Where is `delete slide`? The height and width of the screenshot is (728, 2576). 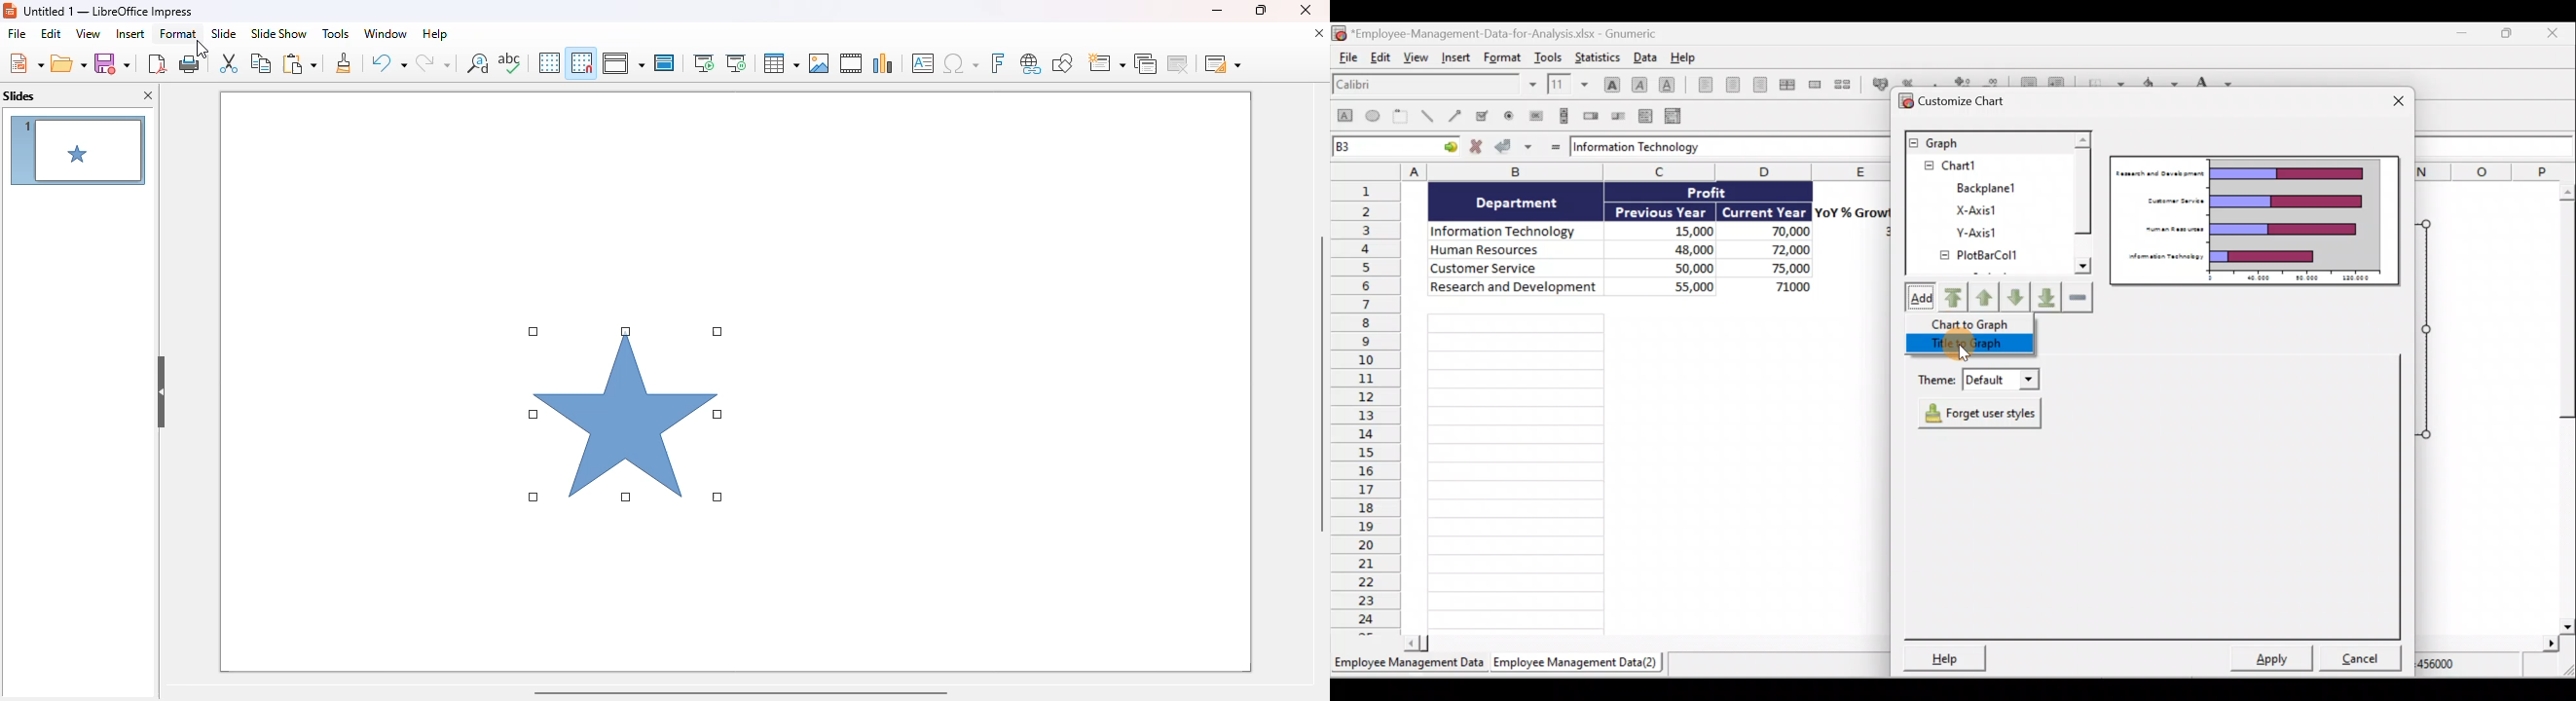 delete slide is located at coordinates (1181, 63).